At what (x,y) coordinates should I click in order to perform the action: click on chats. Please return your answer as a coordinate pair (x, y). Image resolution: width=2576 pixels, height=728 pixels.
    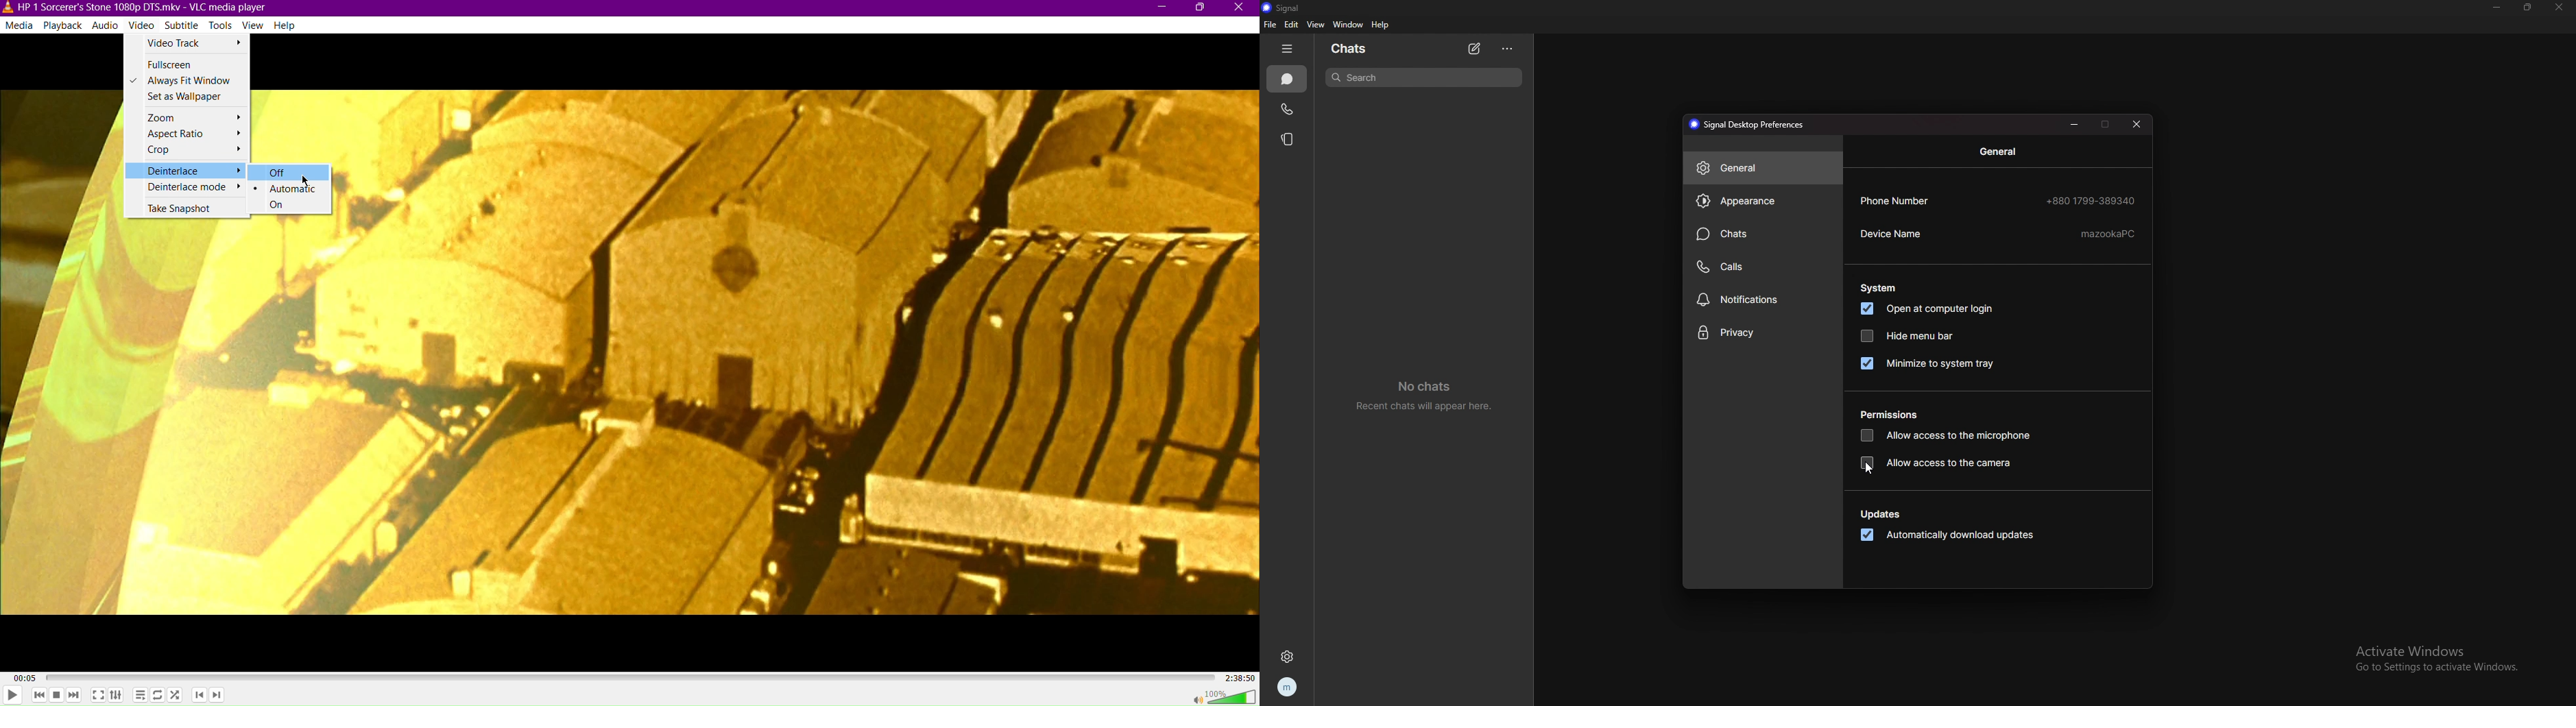
    Looking at the image, I should click on (1761, 234).